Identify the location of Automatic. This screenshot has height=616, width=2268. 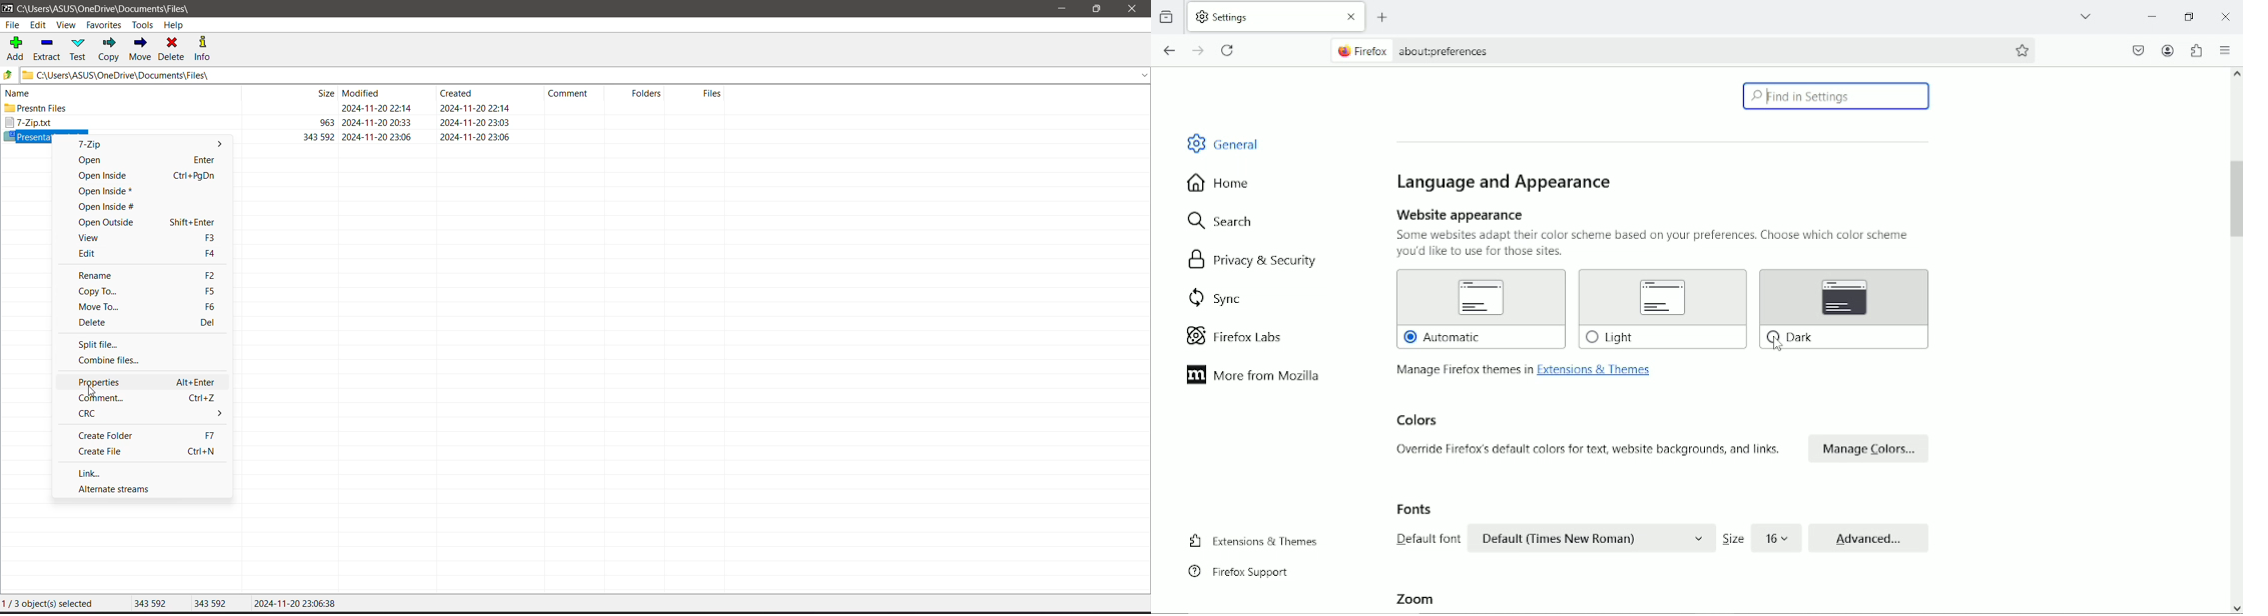
(1482, 310).